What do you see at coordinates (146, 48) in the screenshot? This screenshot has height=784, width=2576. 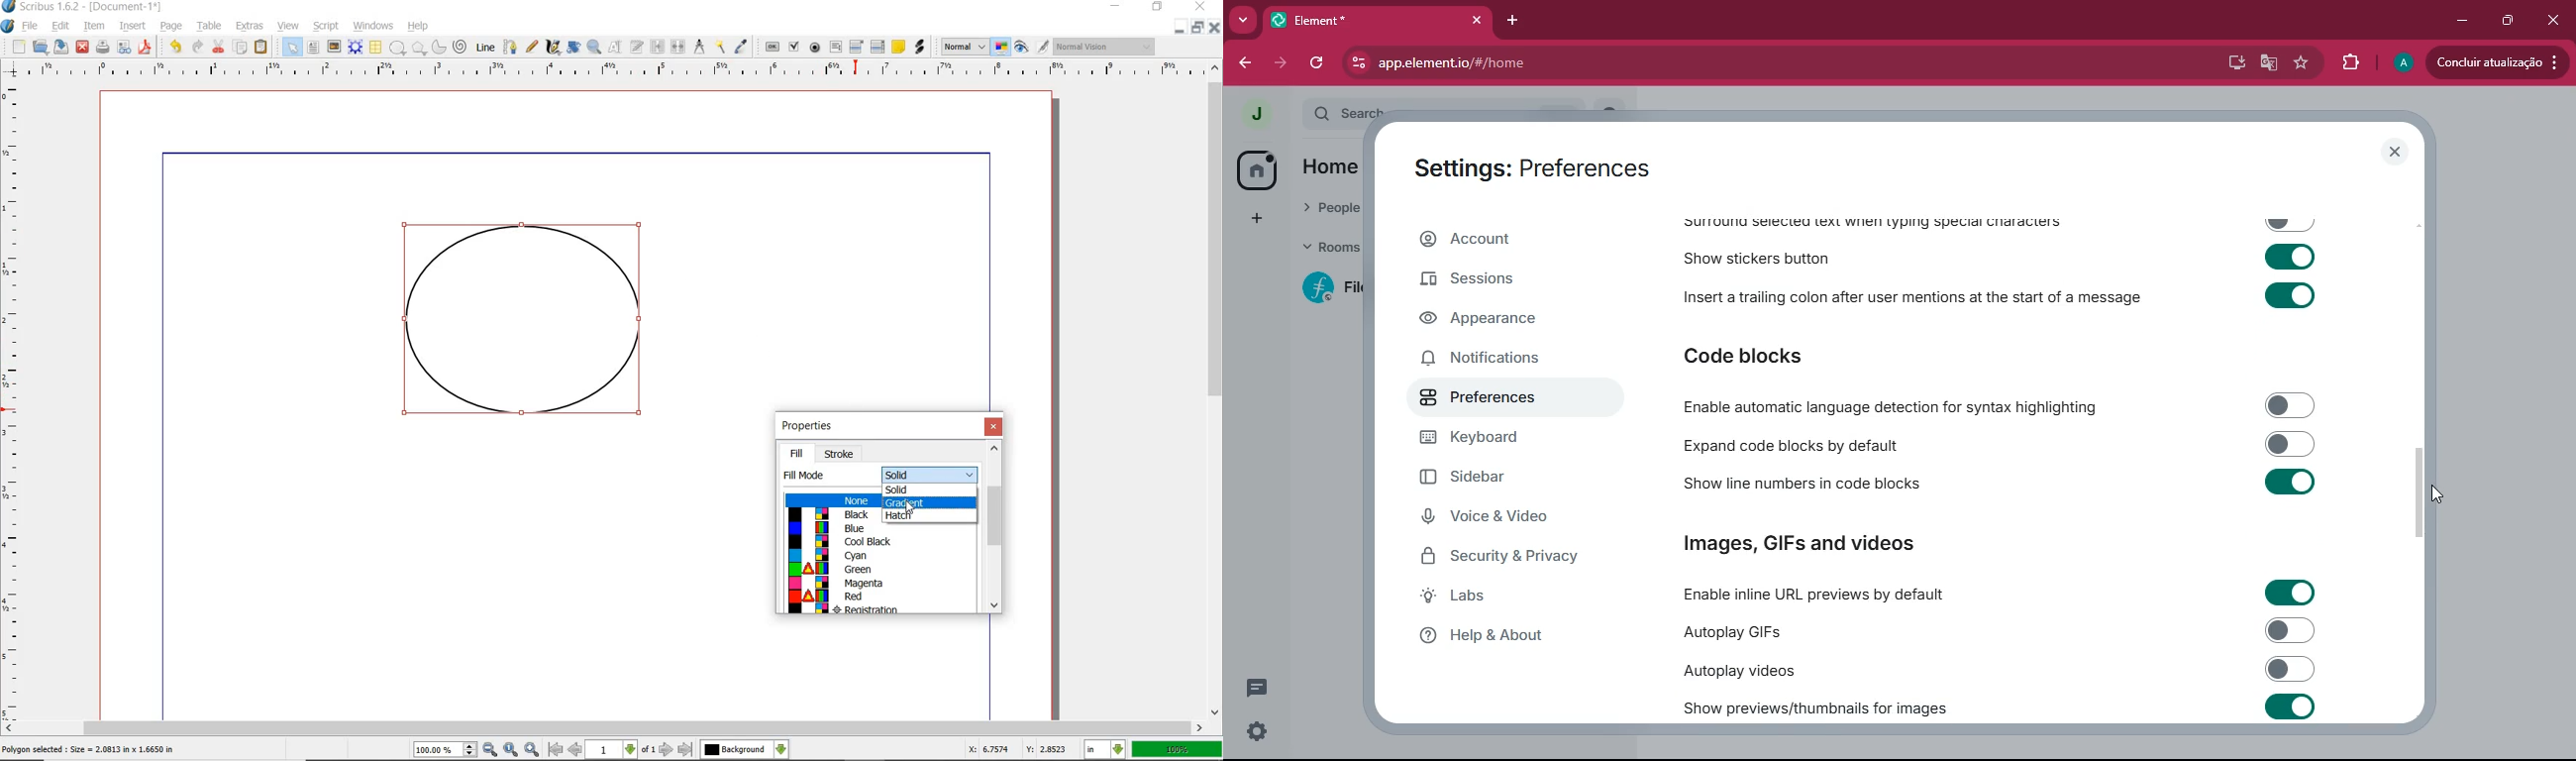 I see `SAVE AS PDF` at bounding box center [146, 48].